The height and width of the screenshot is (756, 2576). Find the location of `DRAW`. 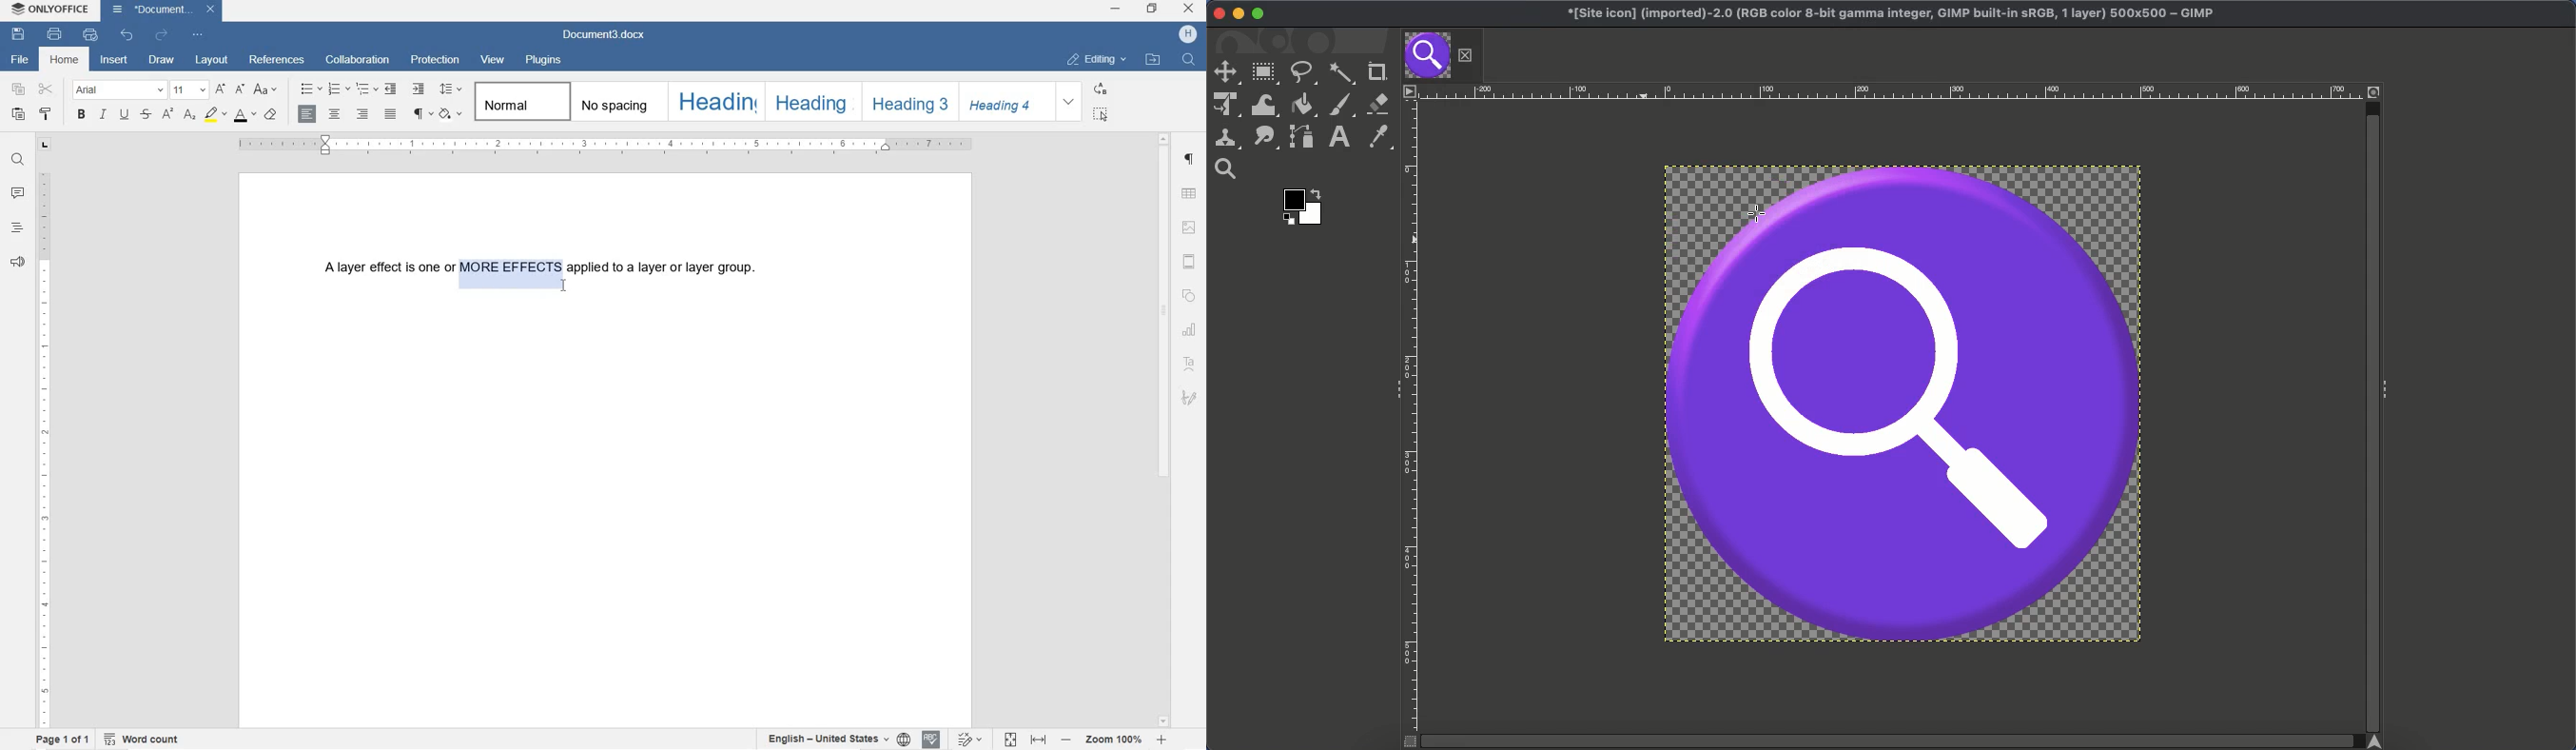

DRAW is located at coordinates (162, 59).